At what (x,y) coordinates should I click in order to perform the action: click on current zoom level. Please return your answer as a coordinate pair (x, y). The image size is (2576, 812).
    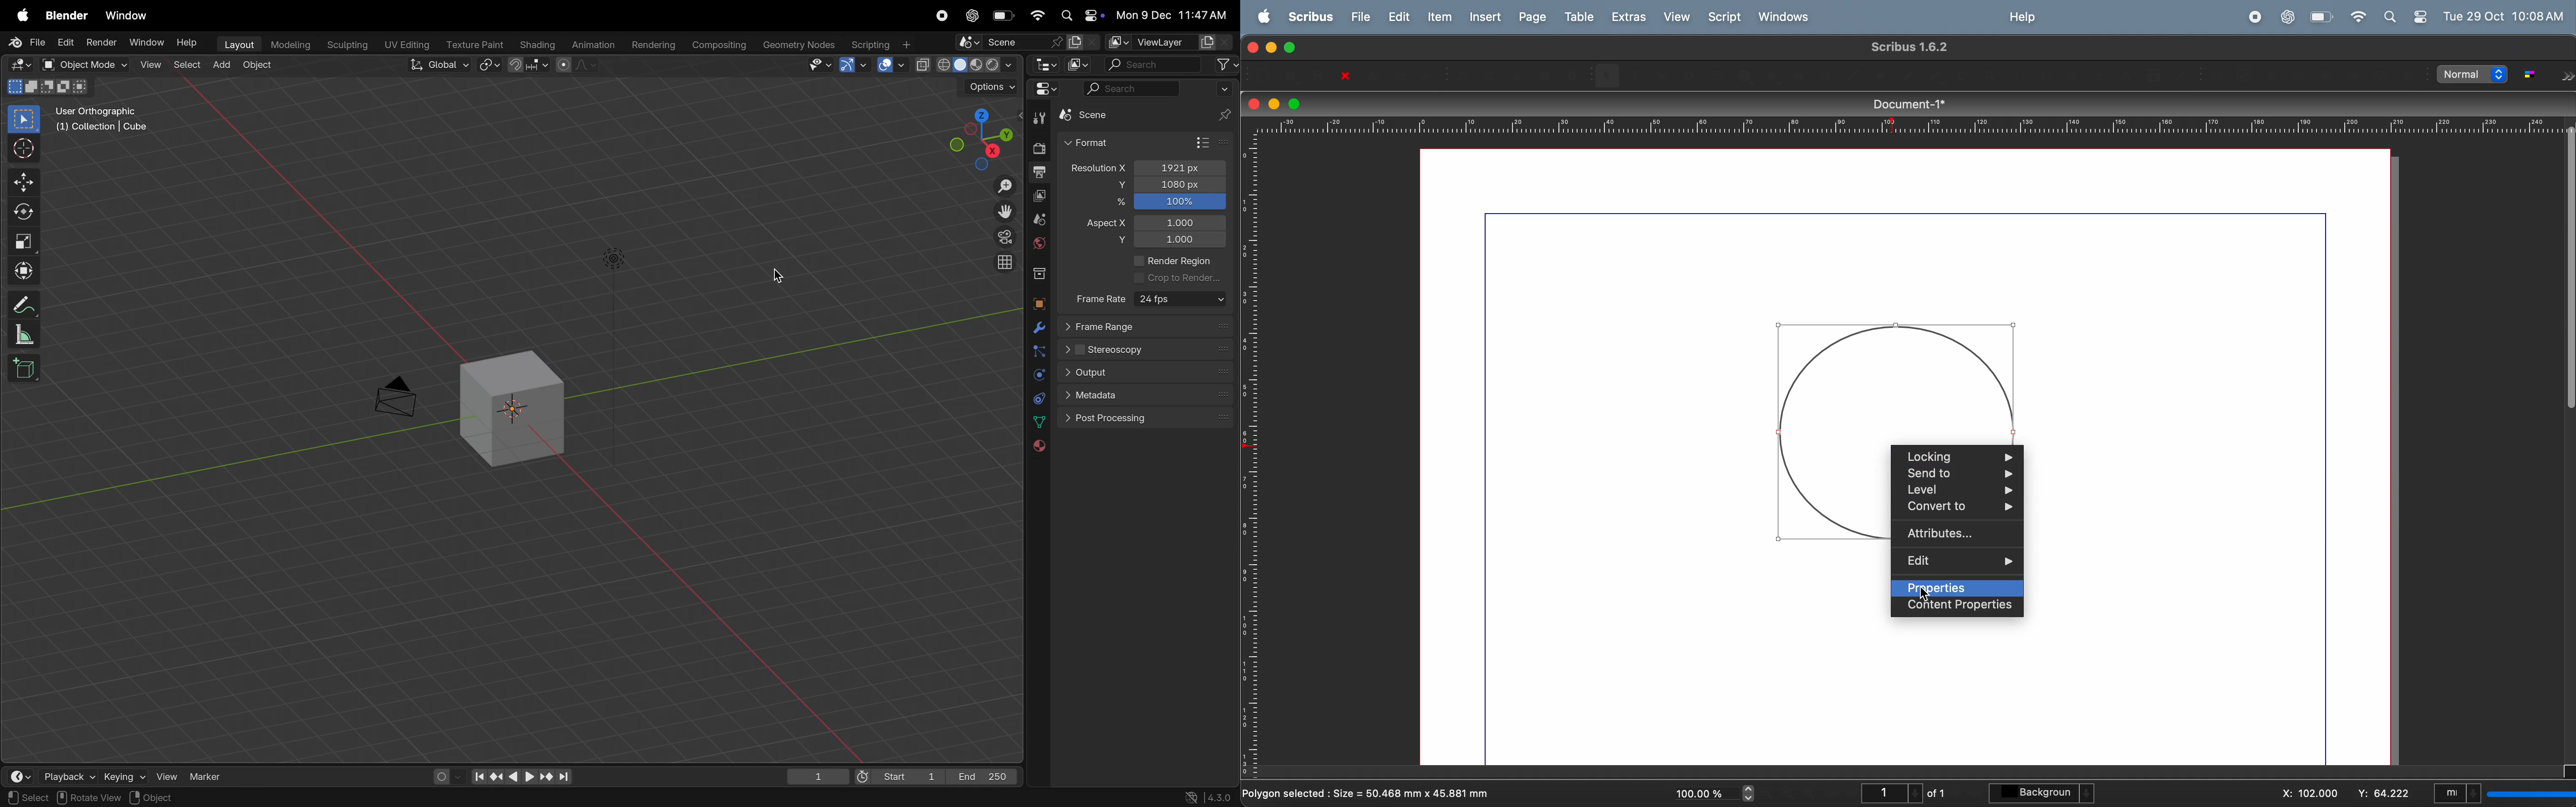
    Looking at the image, I should click on (1719, 792).